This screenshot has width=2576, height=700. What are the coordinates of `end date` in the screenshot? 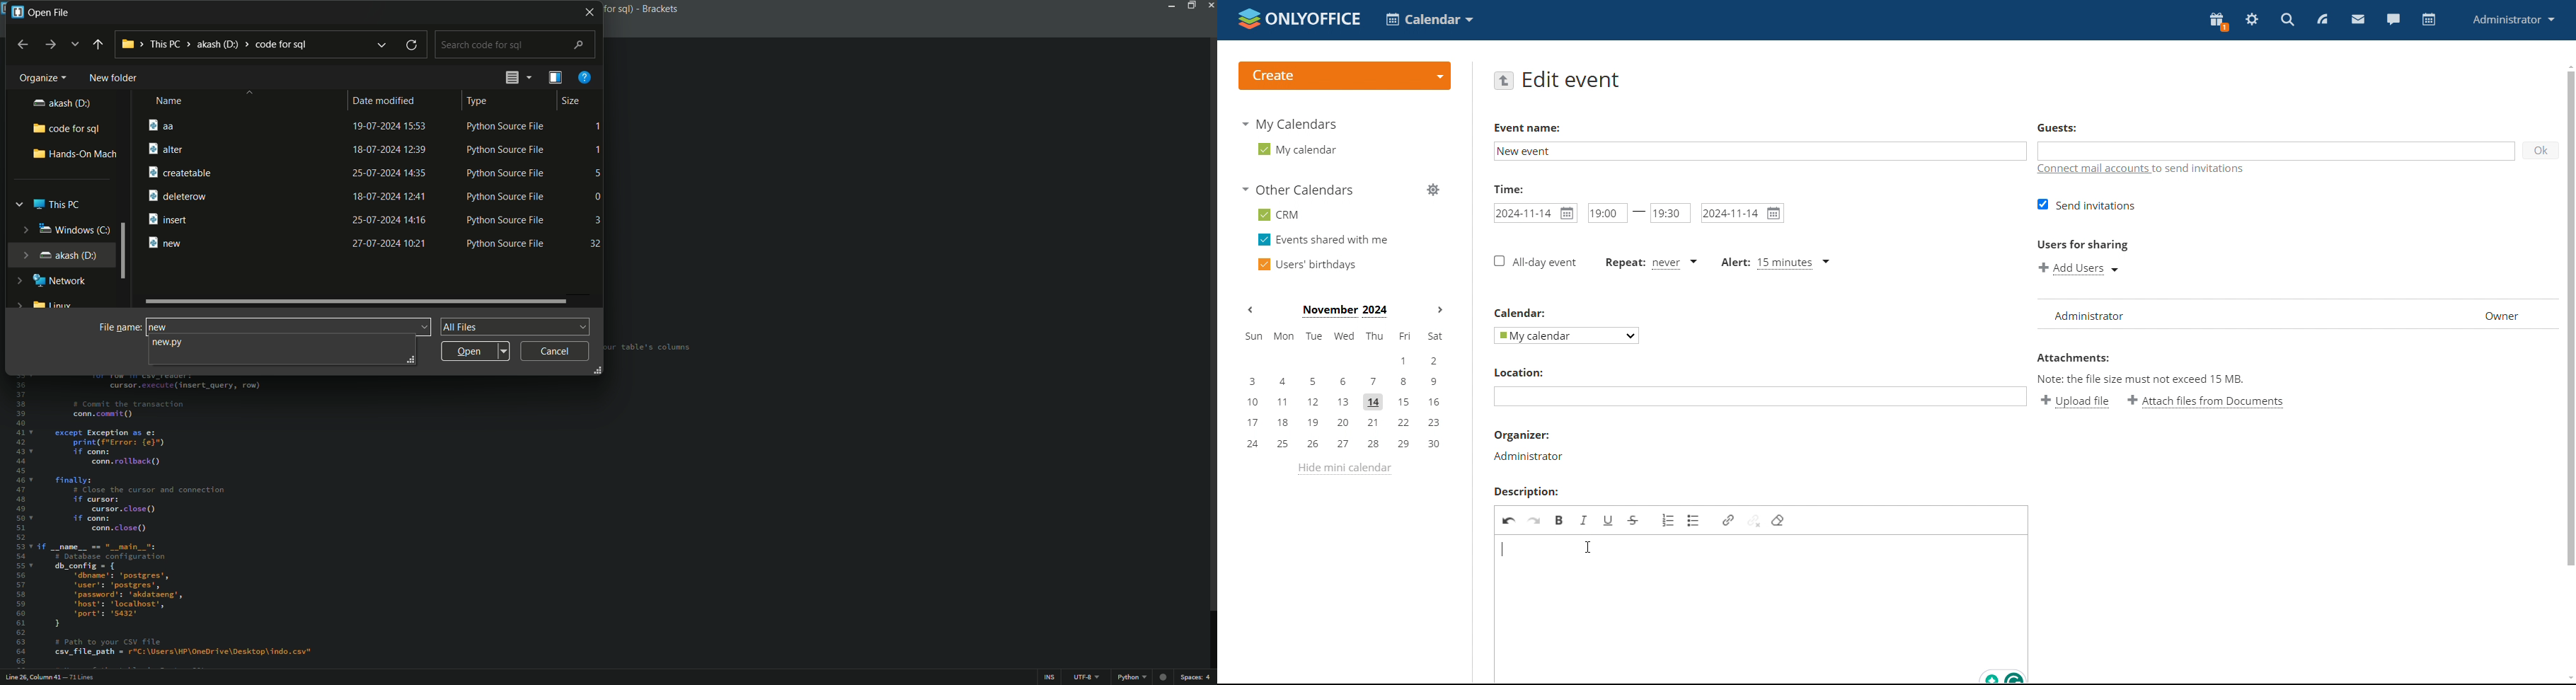 It's located at (1741, 214).